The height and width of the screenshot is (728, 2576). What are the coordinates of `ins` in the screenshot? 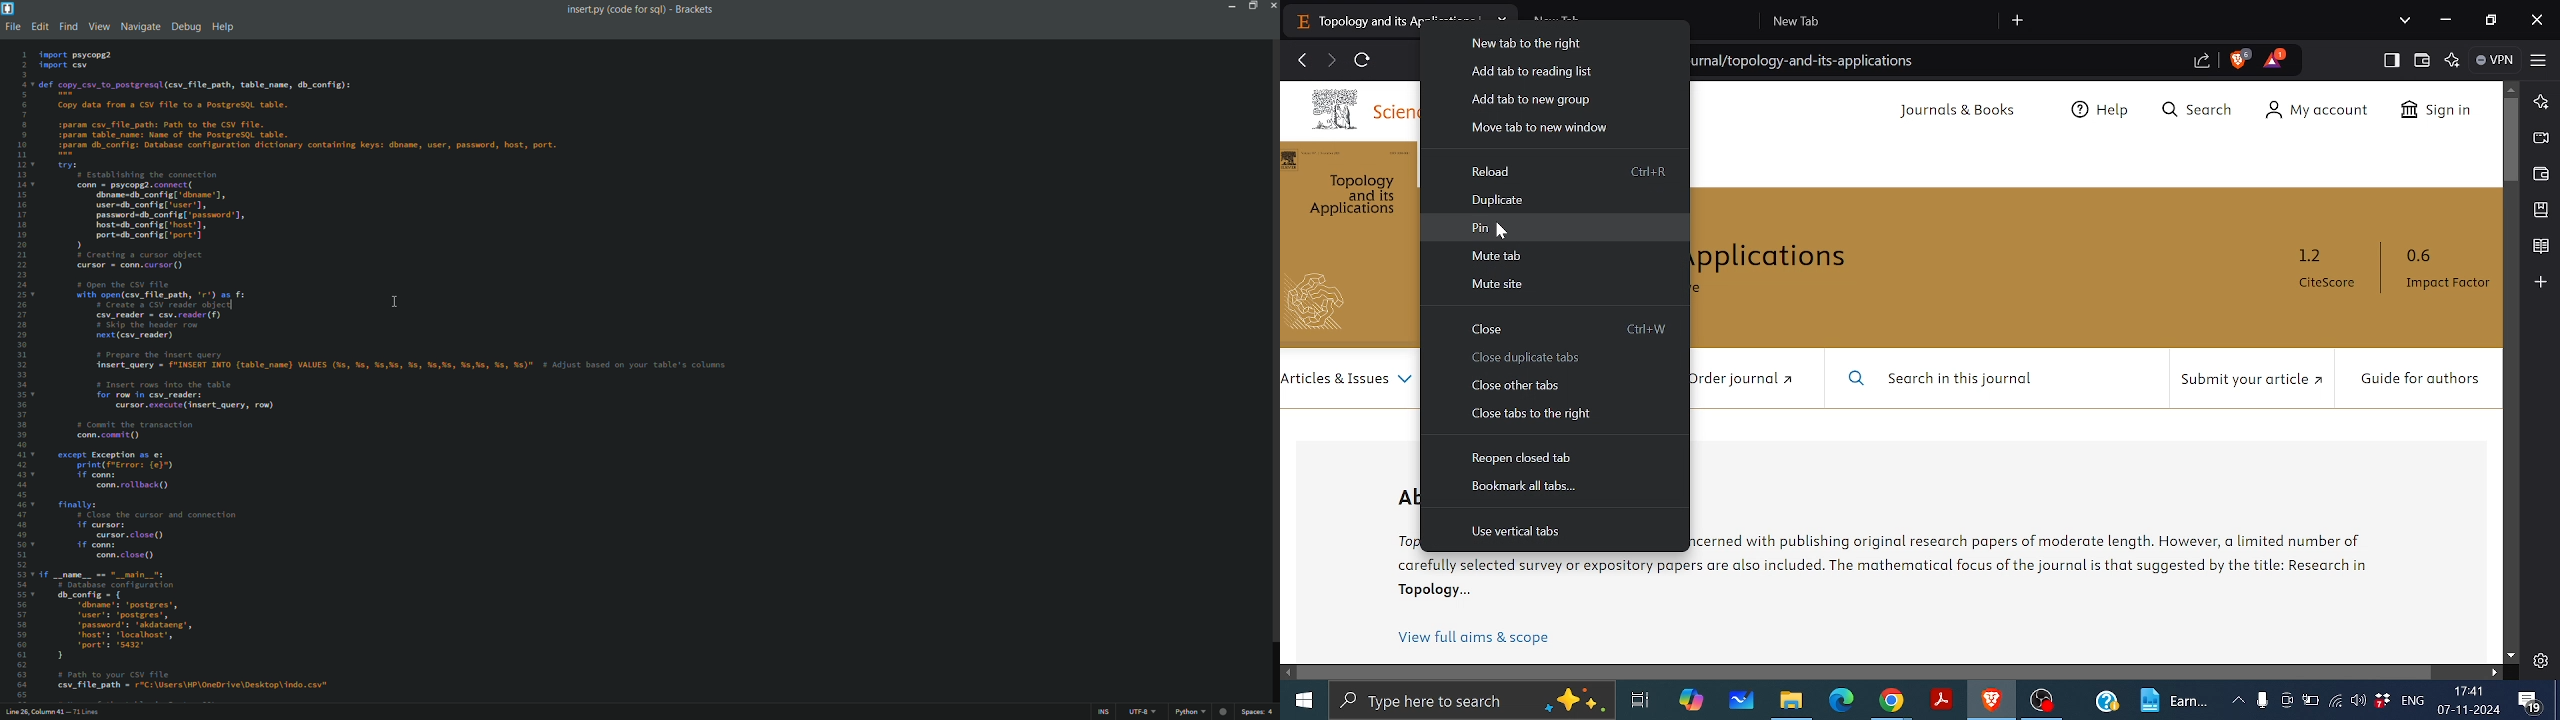 It's located at (1105, 712).